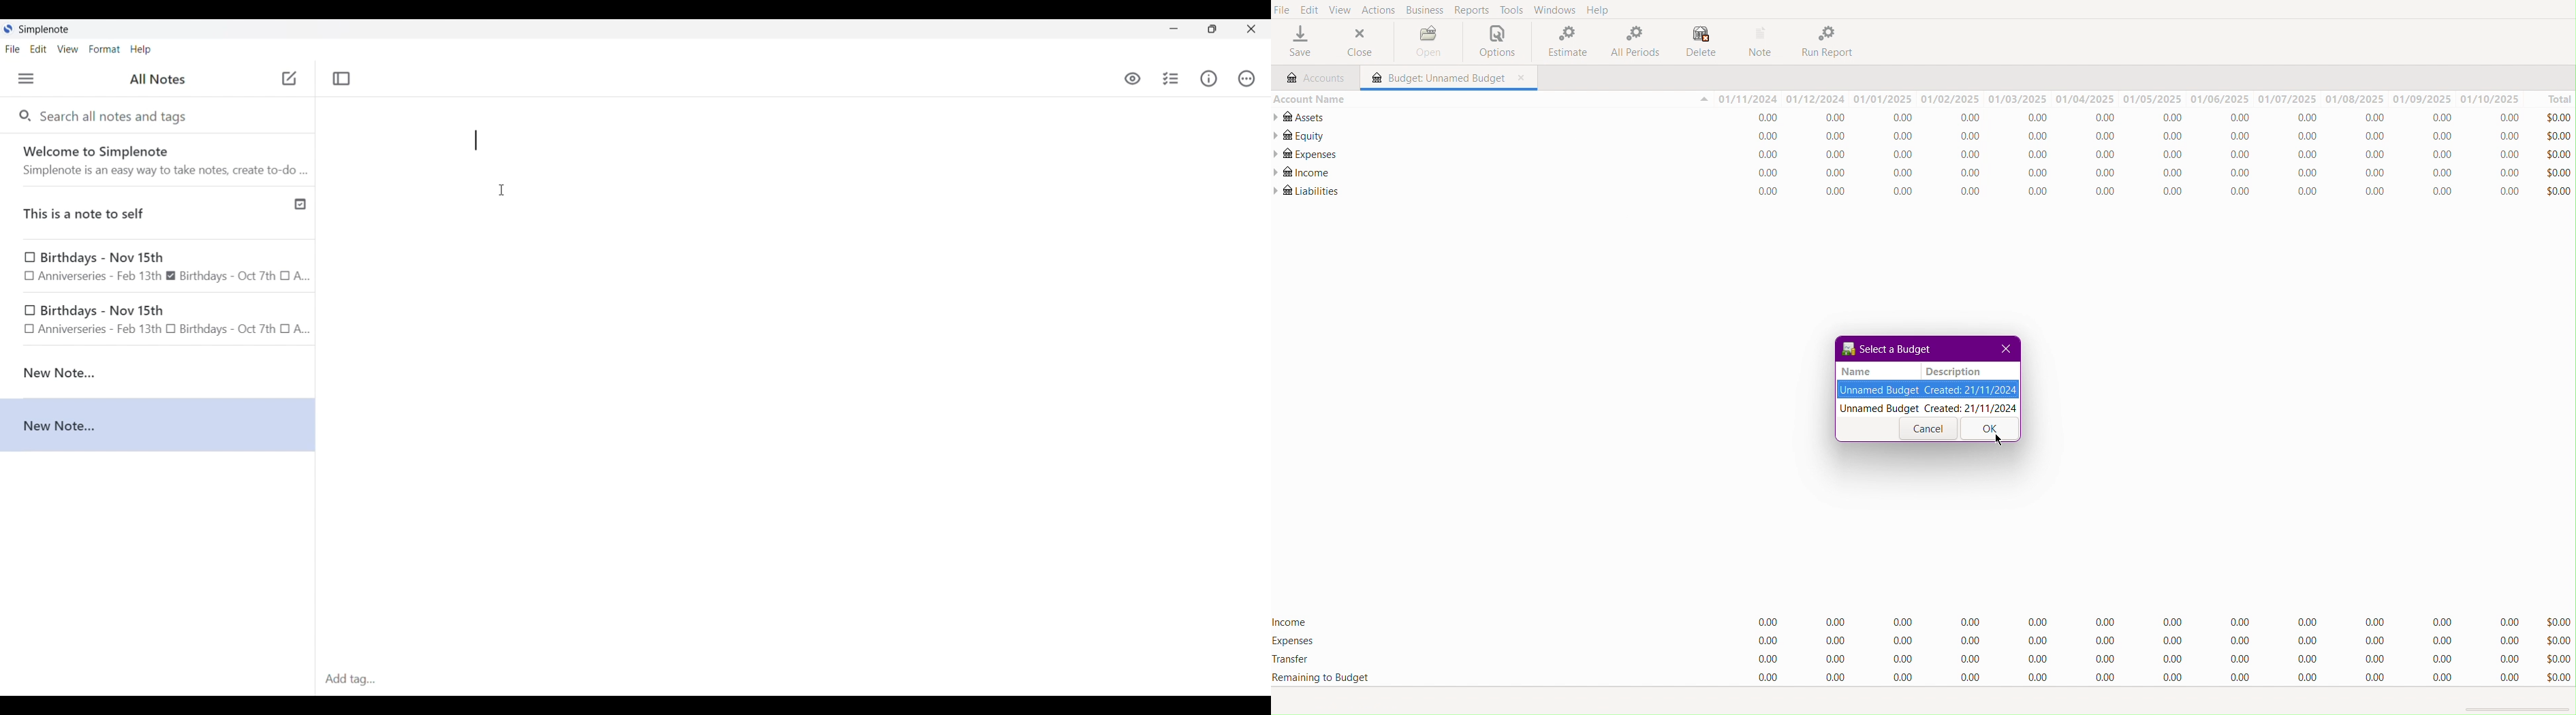 The image size is (2576, 728). What do you see at coordinates (159, 213) in the screenshot?
I see `Published note indicated by check icon` at bounding box center [159, 213].